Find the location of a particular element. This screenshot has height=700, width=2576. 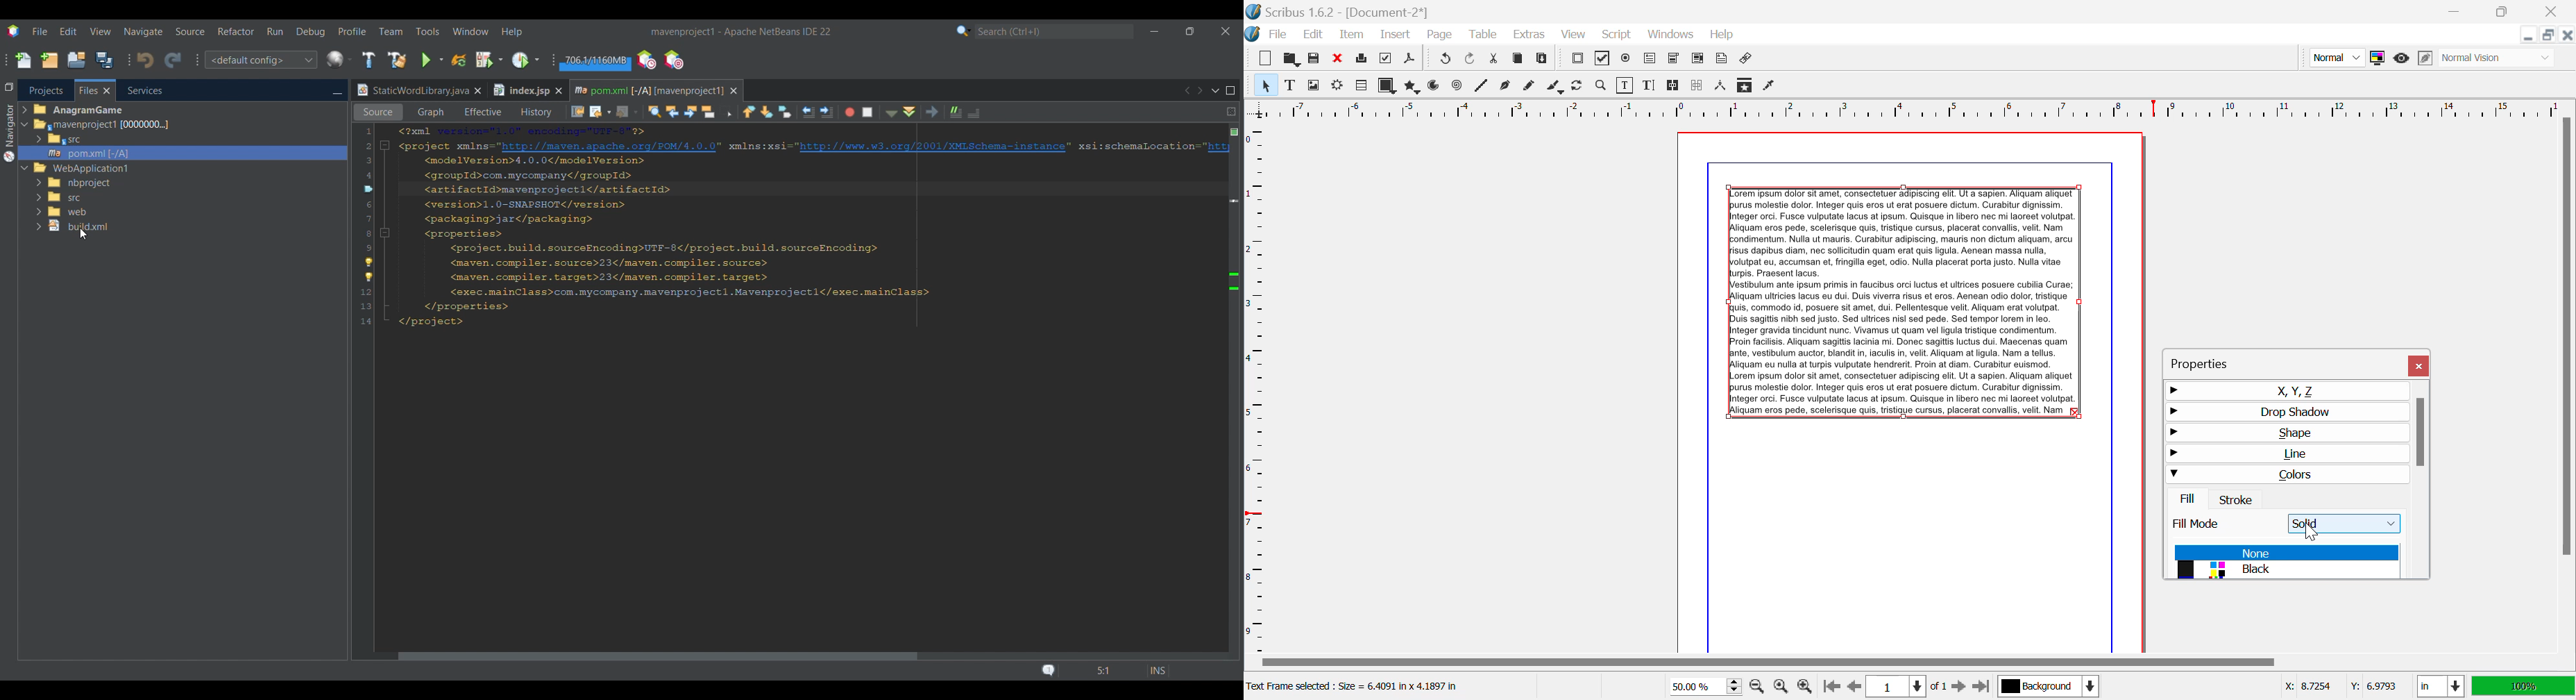

Garbage collection changed is located at coordinates (596, 62).